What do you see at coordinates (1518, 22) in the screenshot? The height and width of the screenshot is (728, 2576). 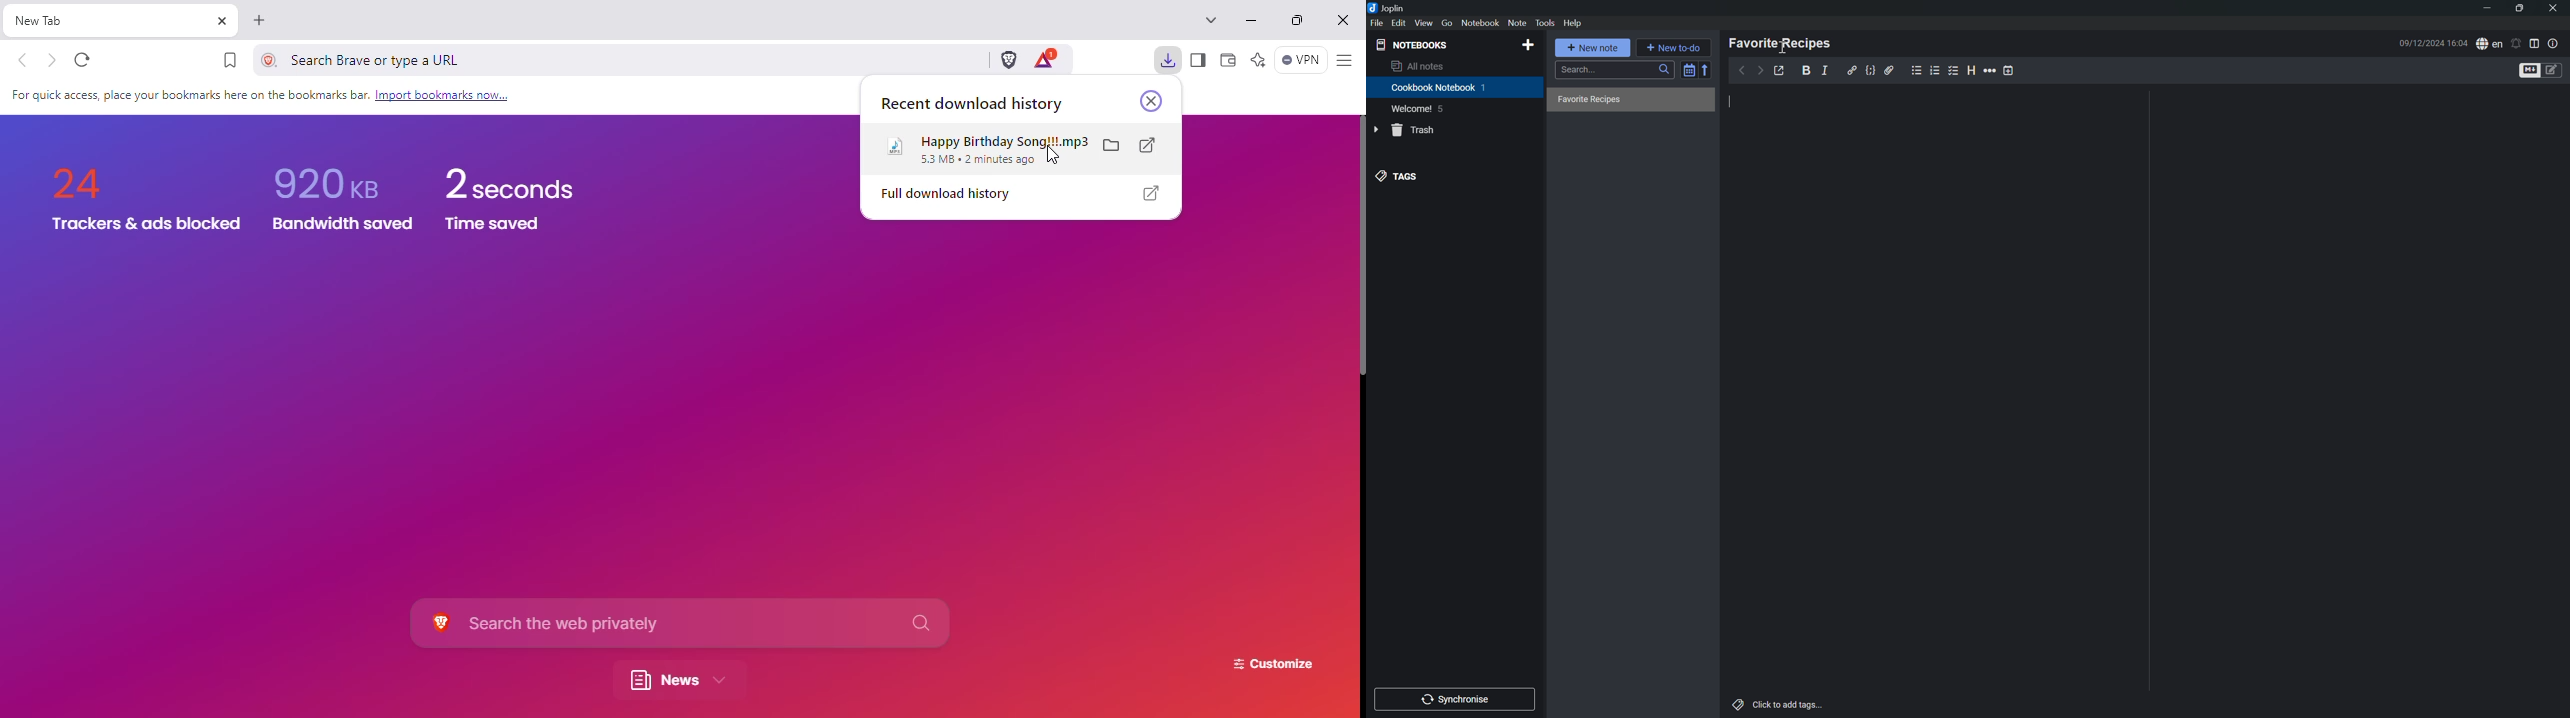 I see `Note` at bounding box center [1518, 22].